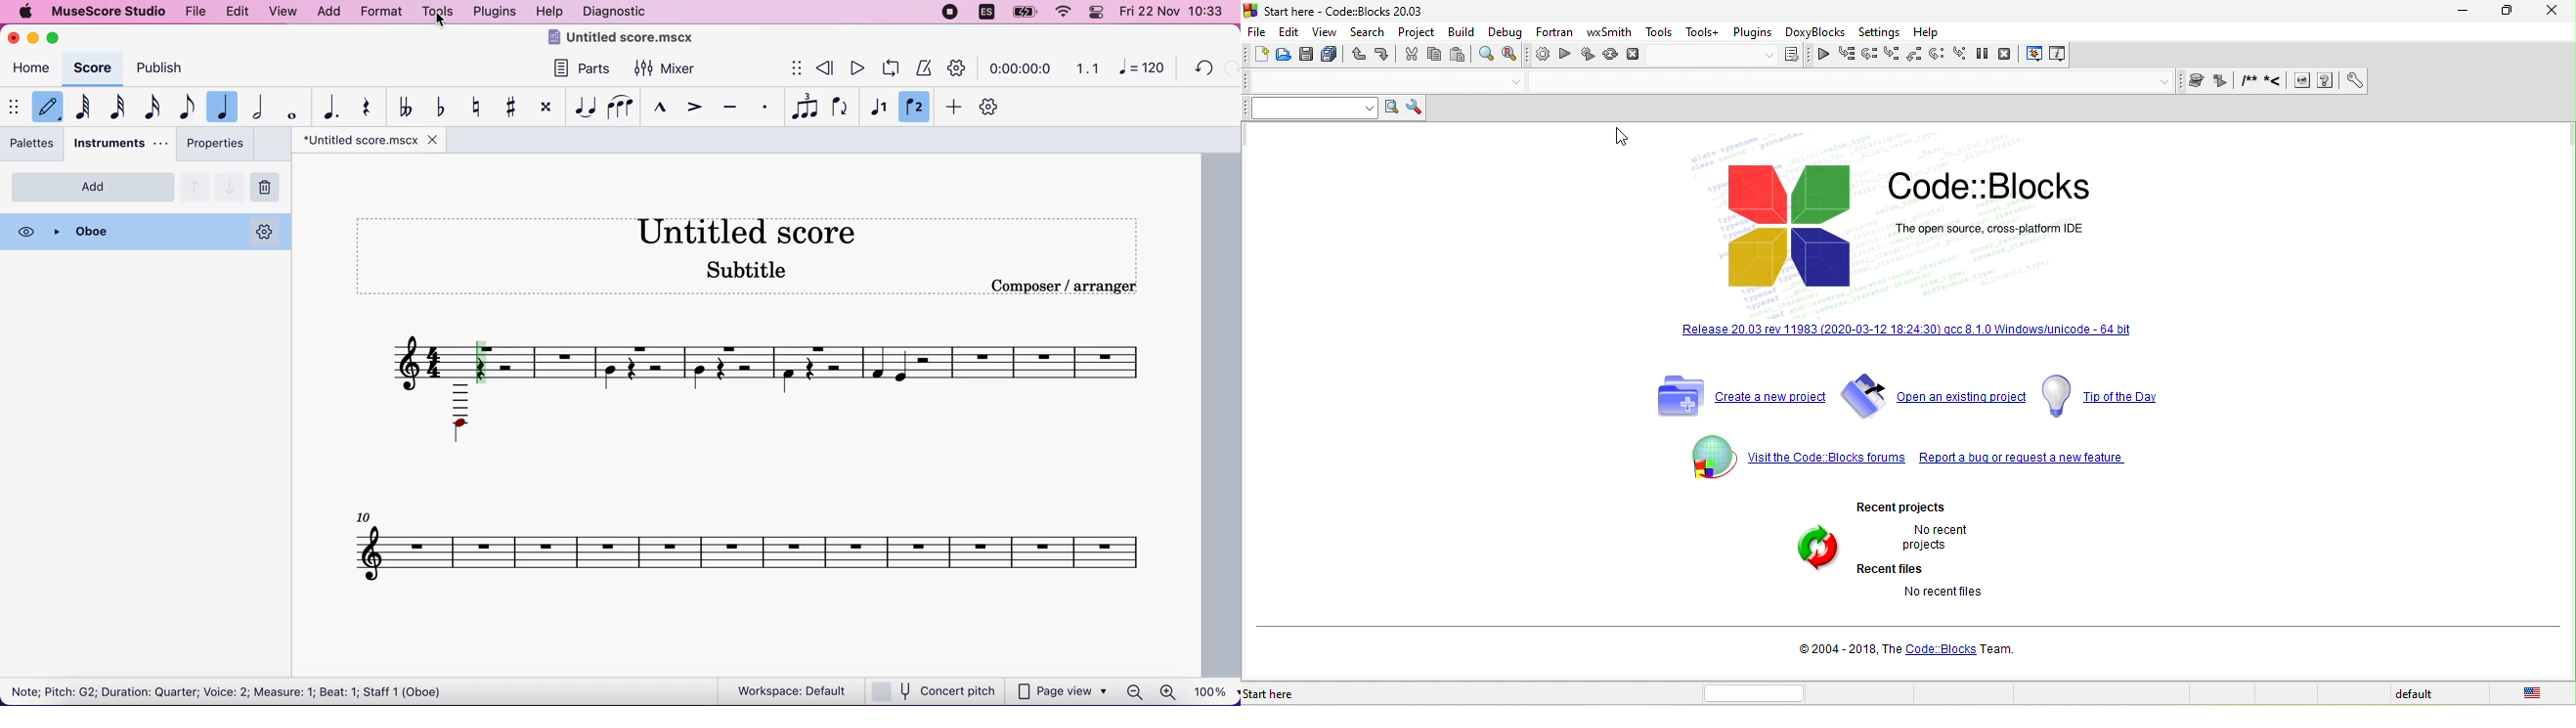 The width and height of the screenshot is (2576, 728). What do you see at coordinates (1355, 11) in the screenshot?
I see `start here-code blocks-2023` at bounding box center [1355, 11].